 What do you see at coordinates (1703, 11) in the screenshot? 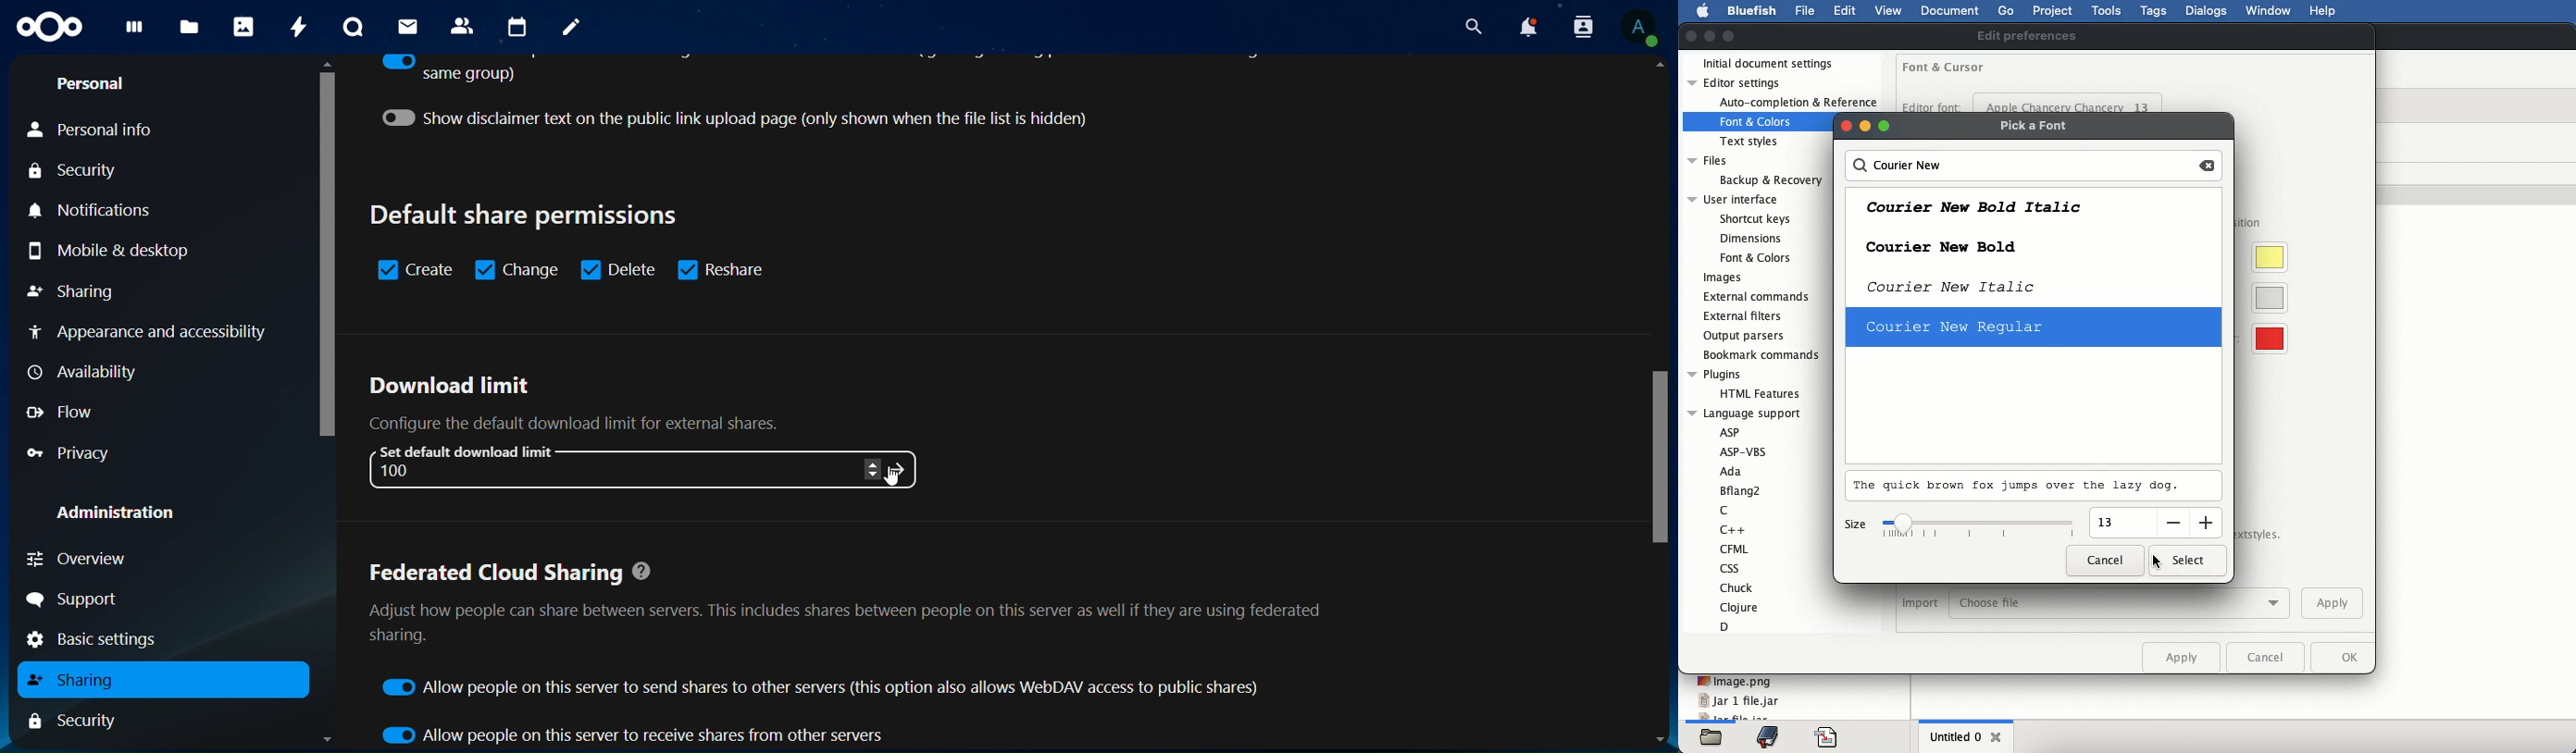
I see `apple logo` at bounding box center [1703, 11].